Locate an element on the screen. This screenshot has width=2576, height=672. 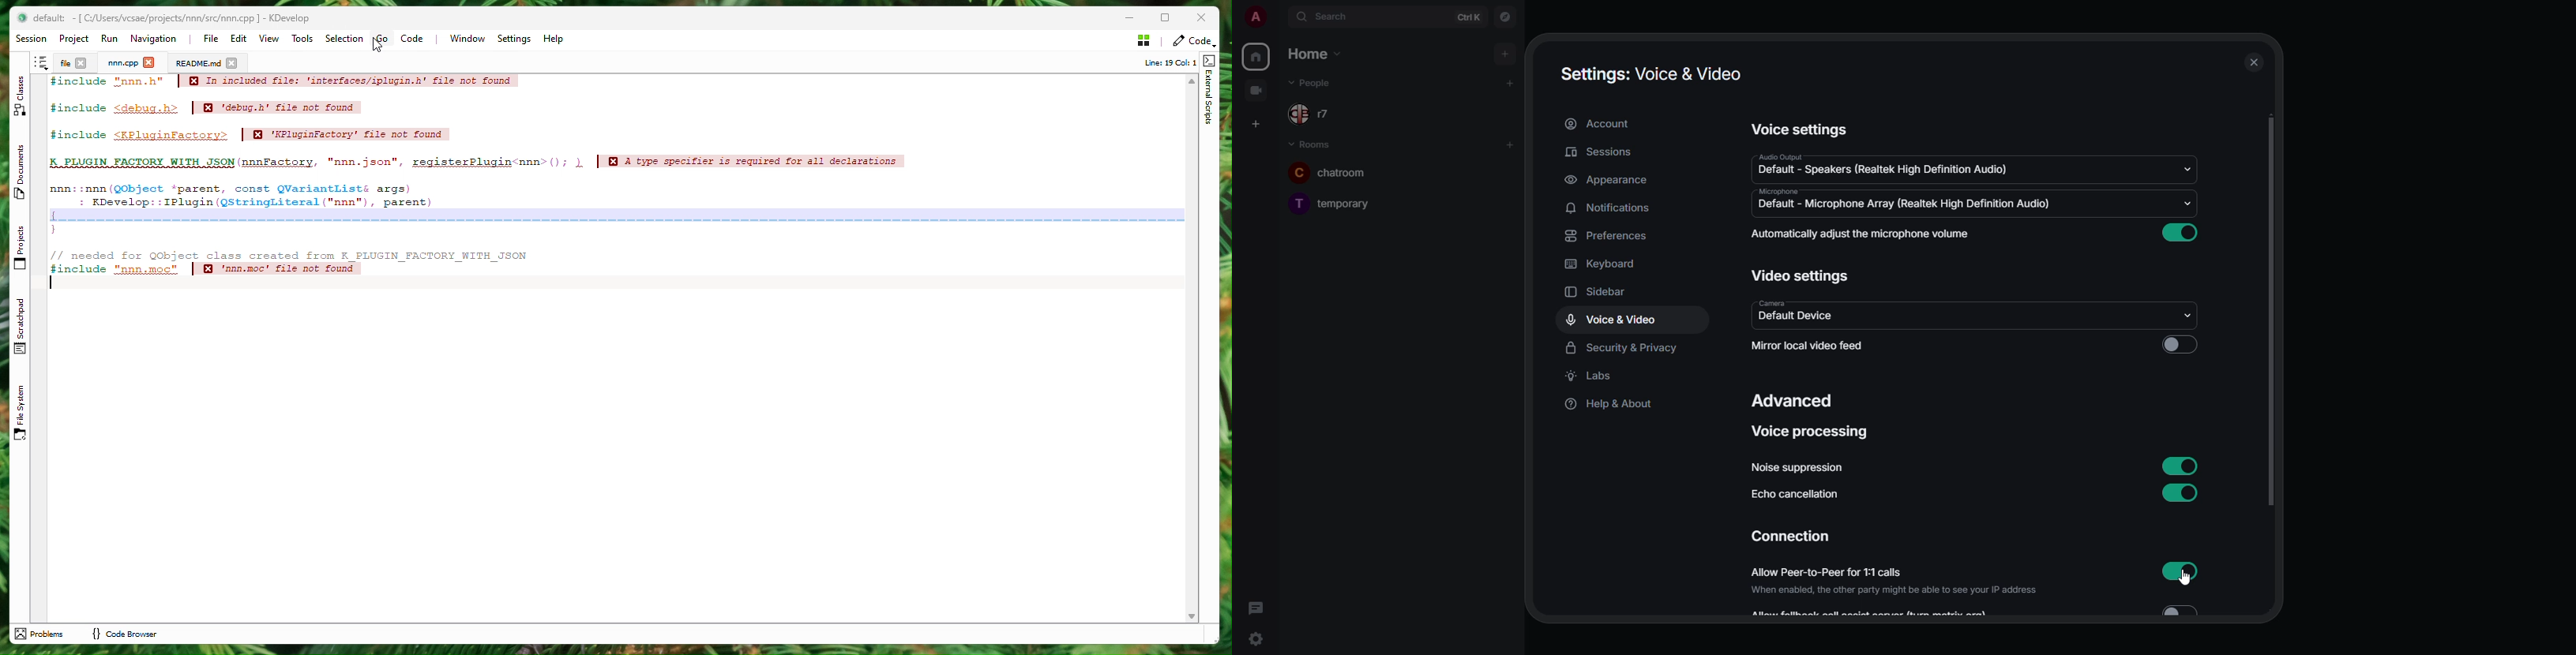
profile is located at coordinates (1257, 17).